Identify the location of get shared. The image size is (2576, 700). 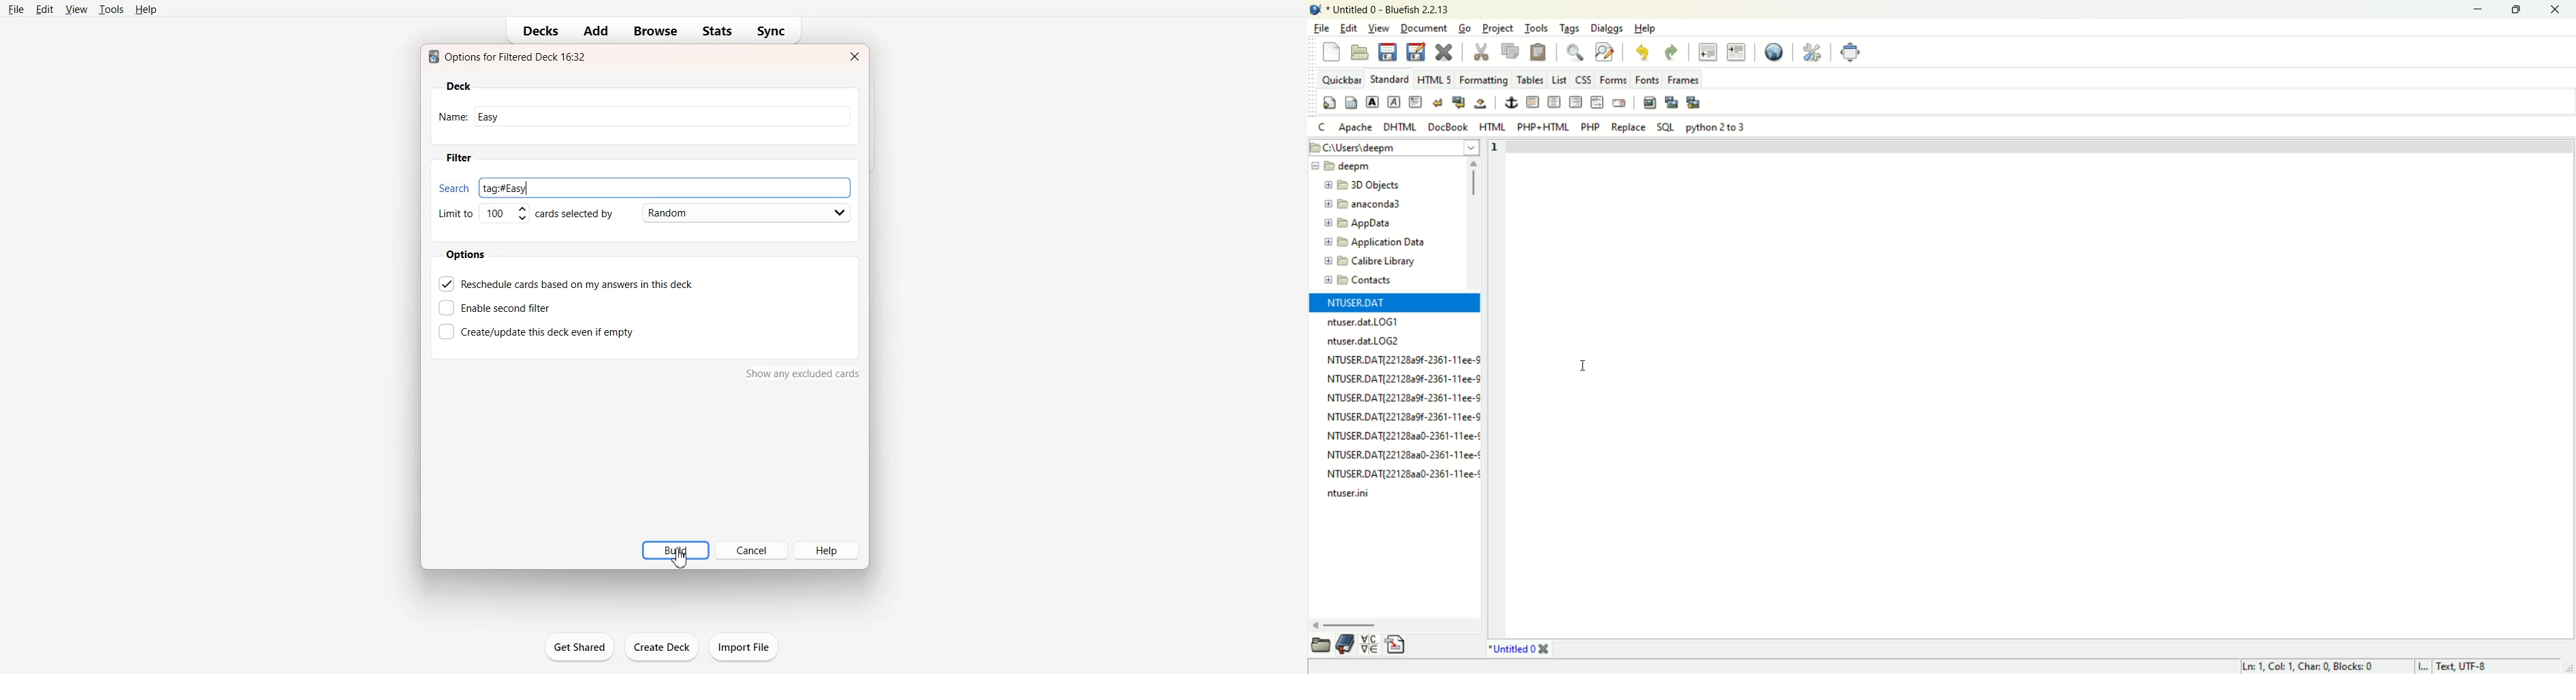
(582, 649).